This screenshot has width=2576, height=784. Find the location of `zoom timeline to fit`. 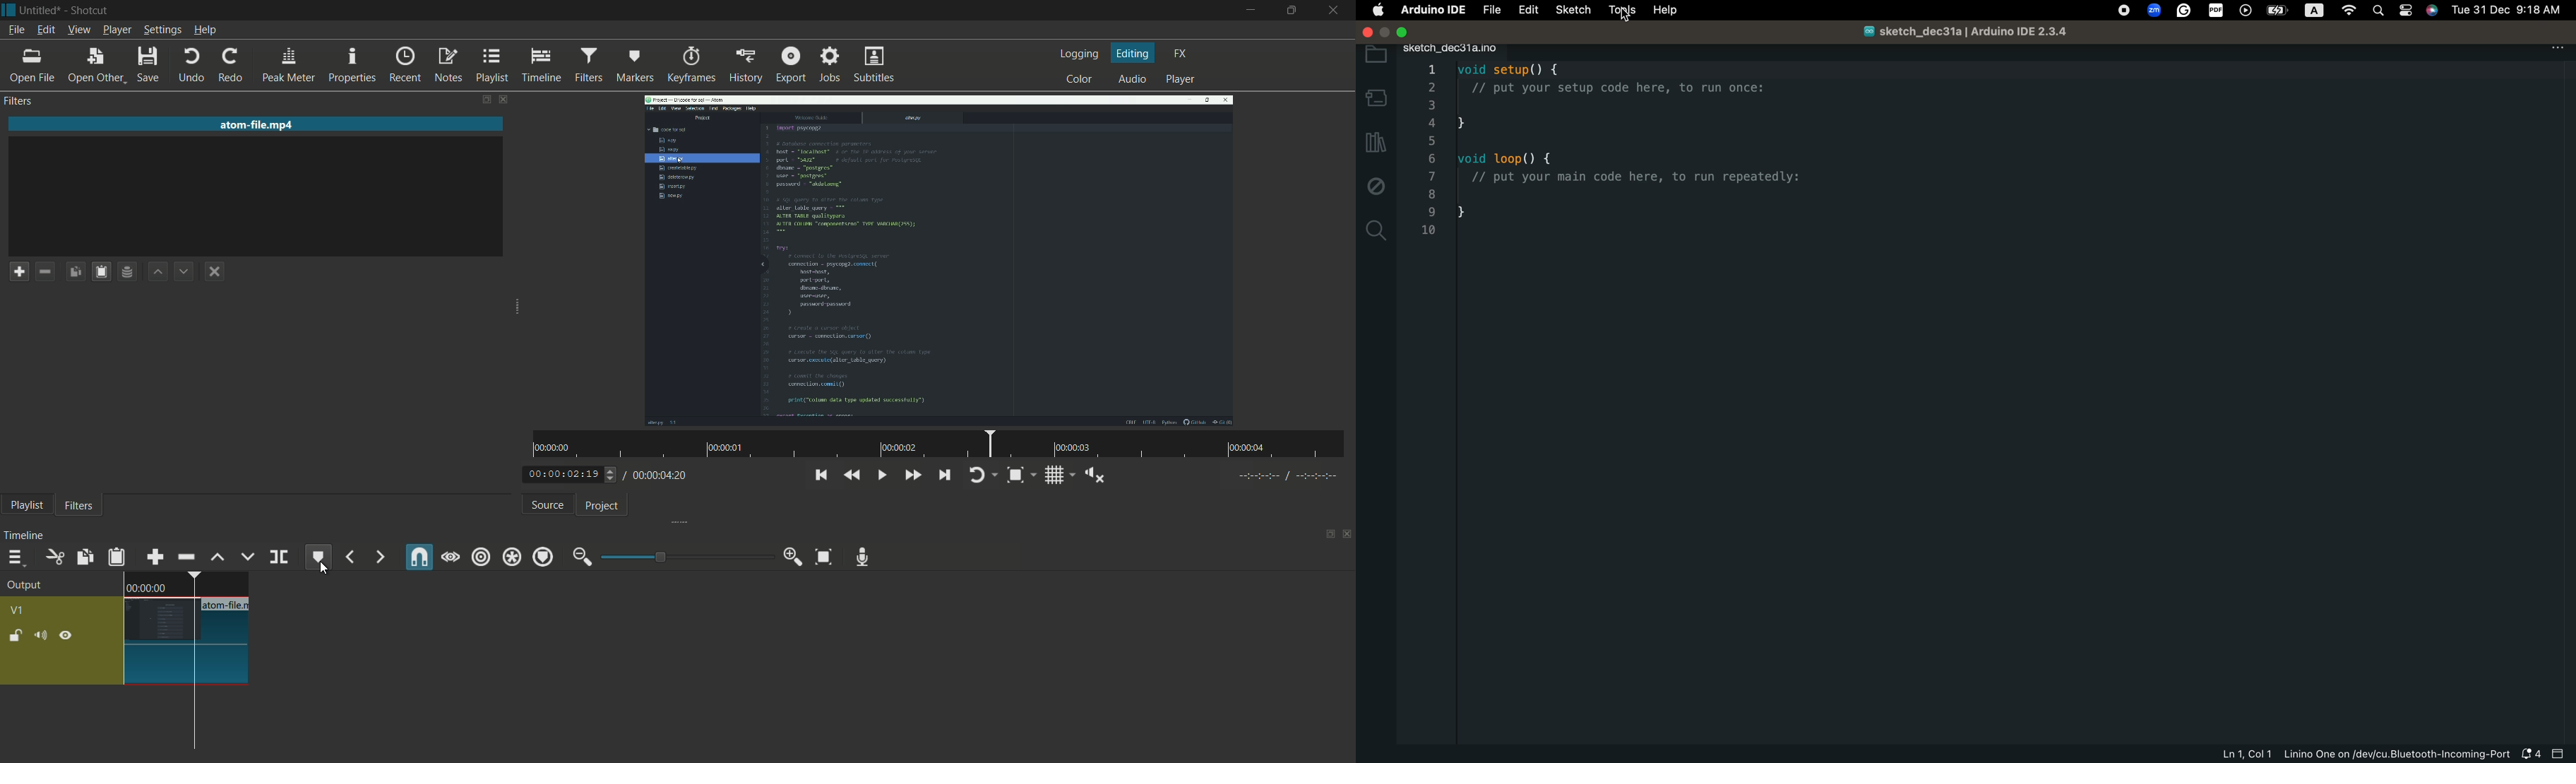

zoom timeline to fit is located at coordinates (823, 557).